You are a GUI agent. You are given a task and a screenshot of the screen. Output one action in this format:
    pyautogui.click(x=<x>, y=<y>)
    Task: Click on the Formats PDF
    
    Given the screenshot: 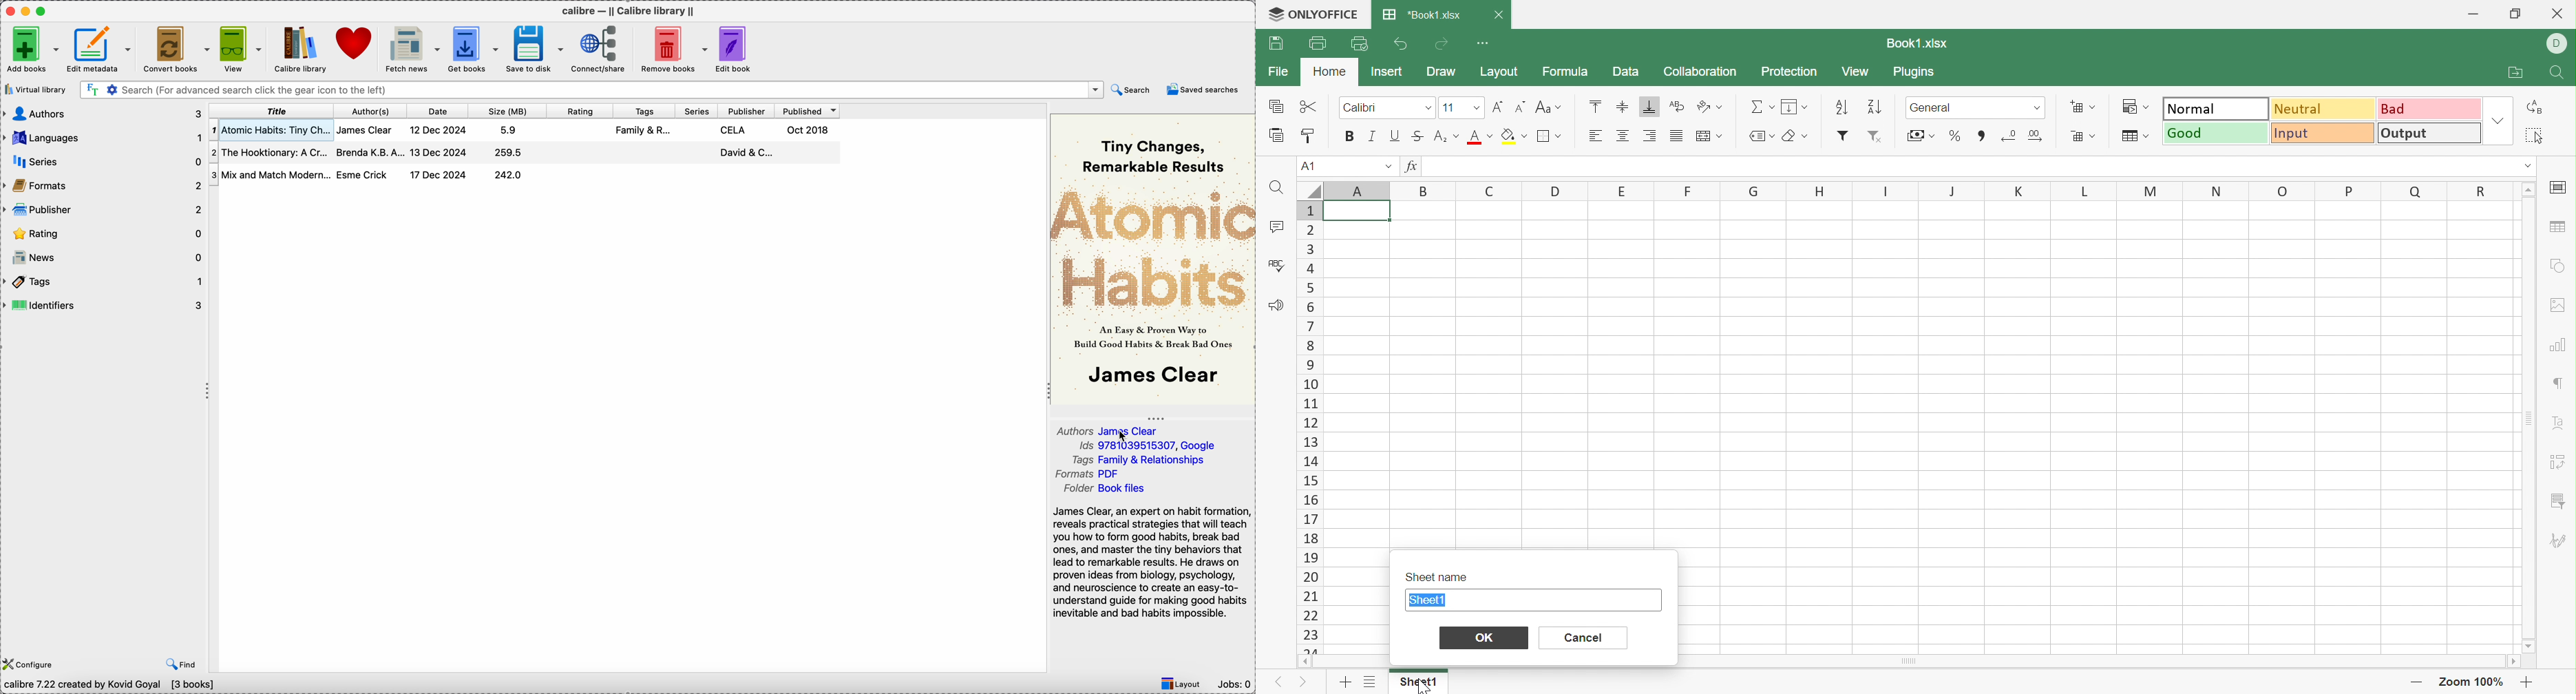 What is the action you would take?
    pyautogui.click(x=1090, y=473)
    